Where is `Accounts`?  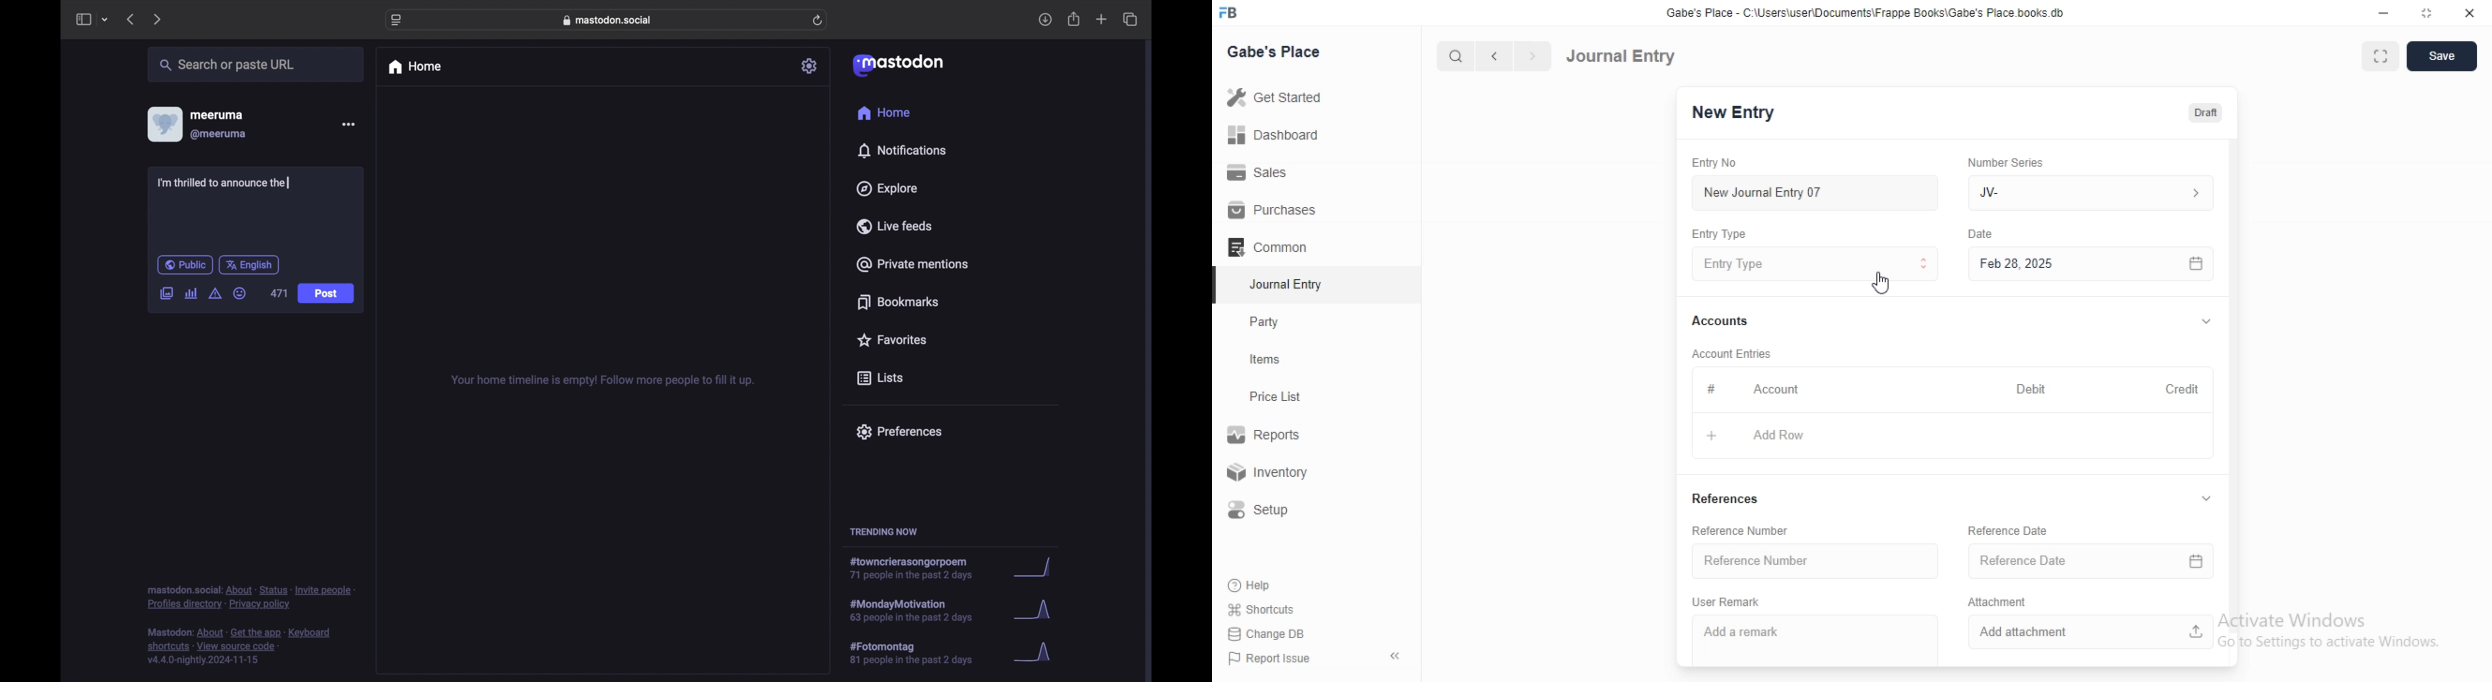 Accounts is located at coordinates (1719, 320).